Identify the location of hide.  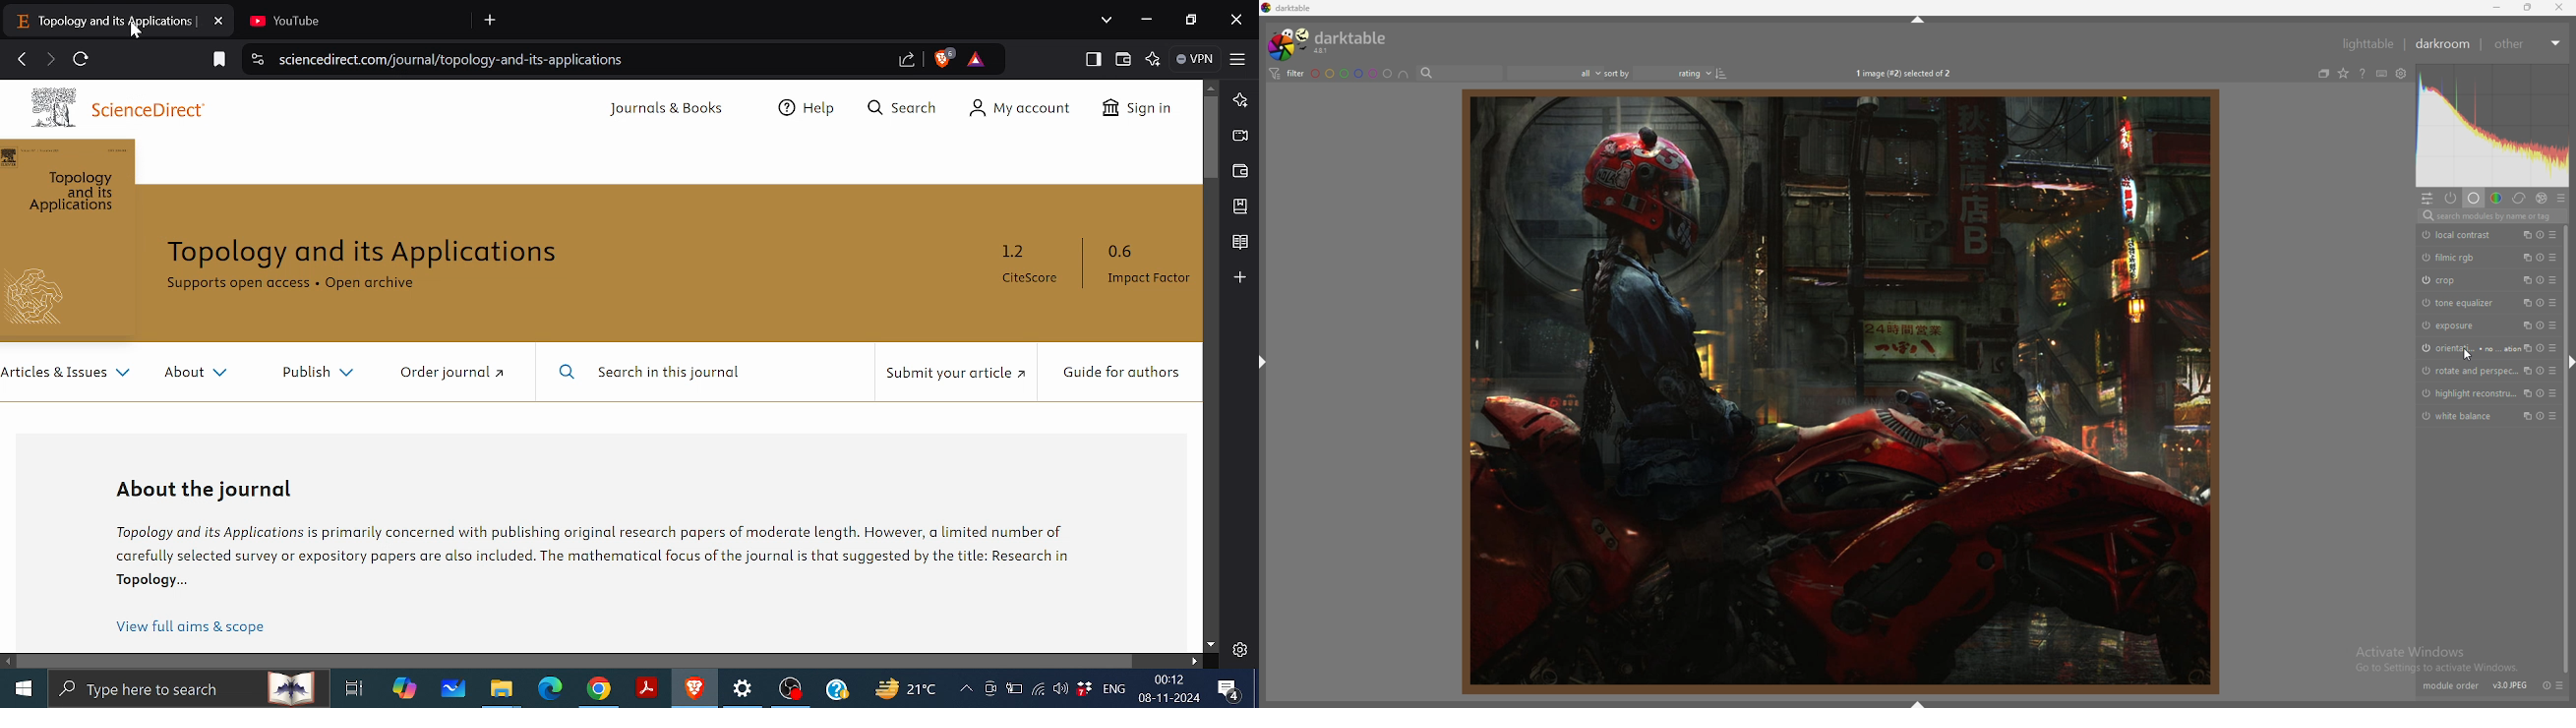
(1918, 18).